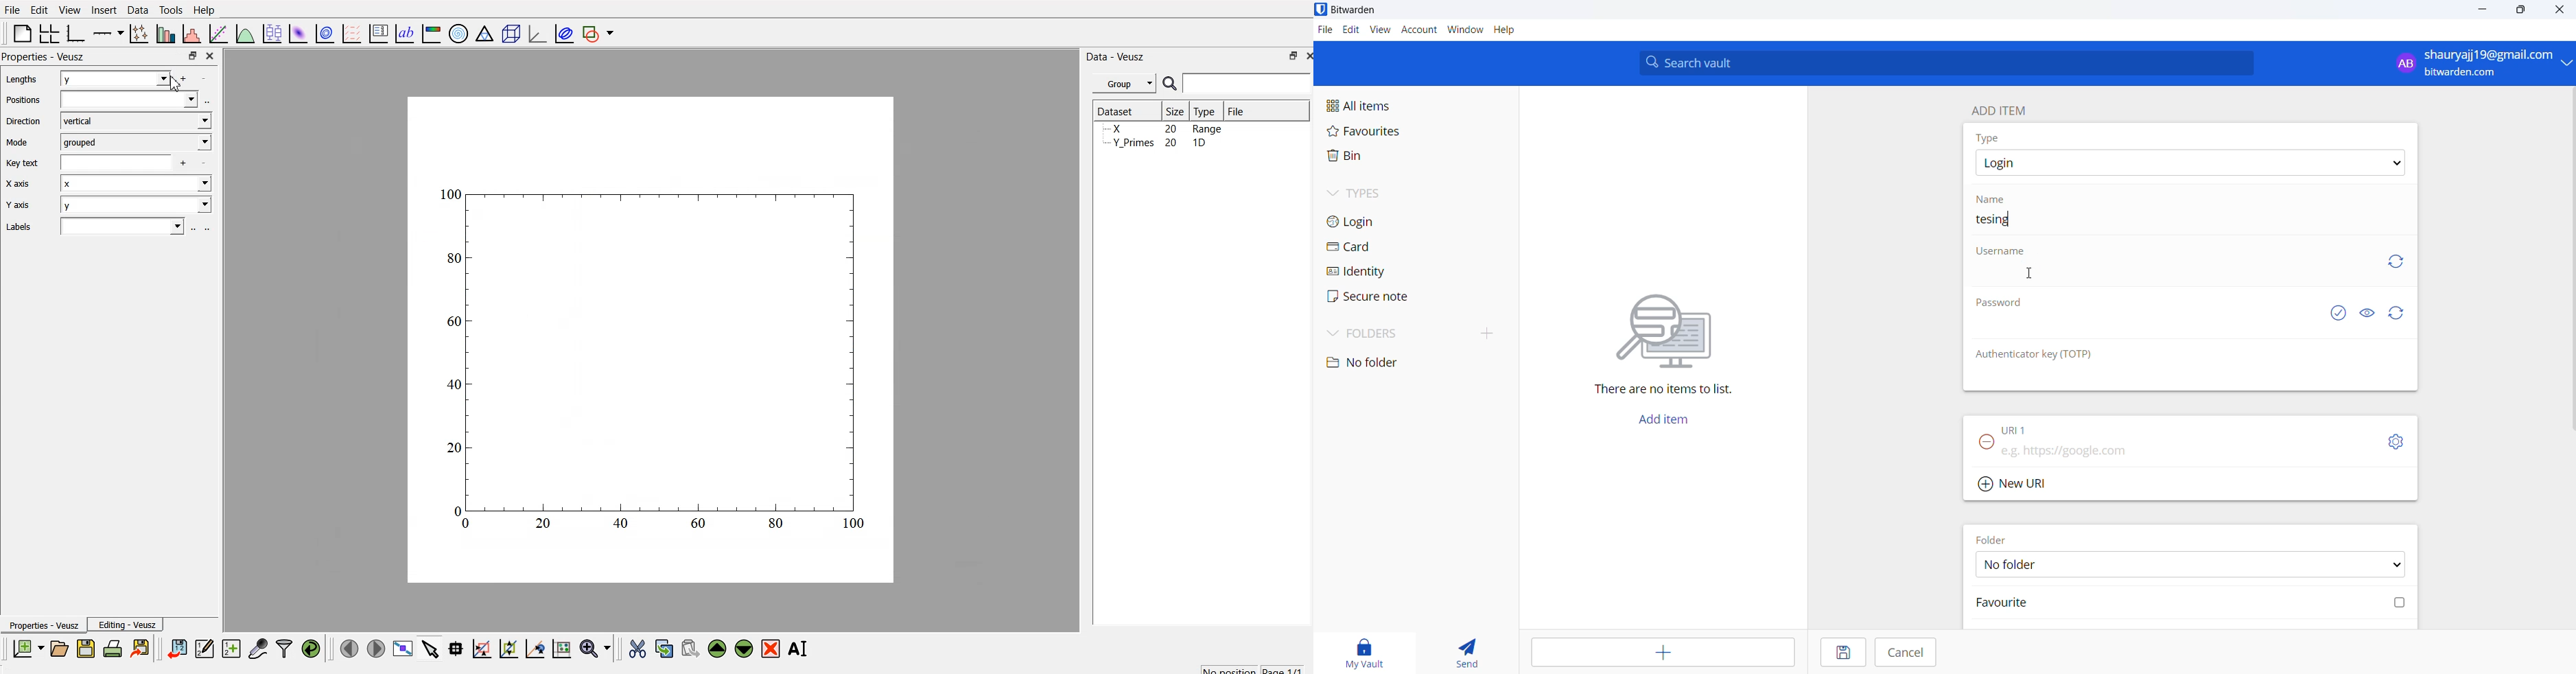  I want to click on plot function, so click(244, 34).